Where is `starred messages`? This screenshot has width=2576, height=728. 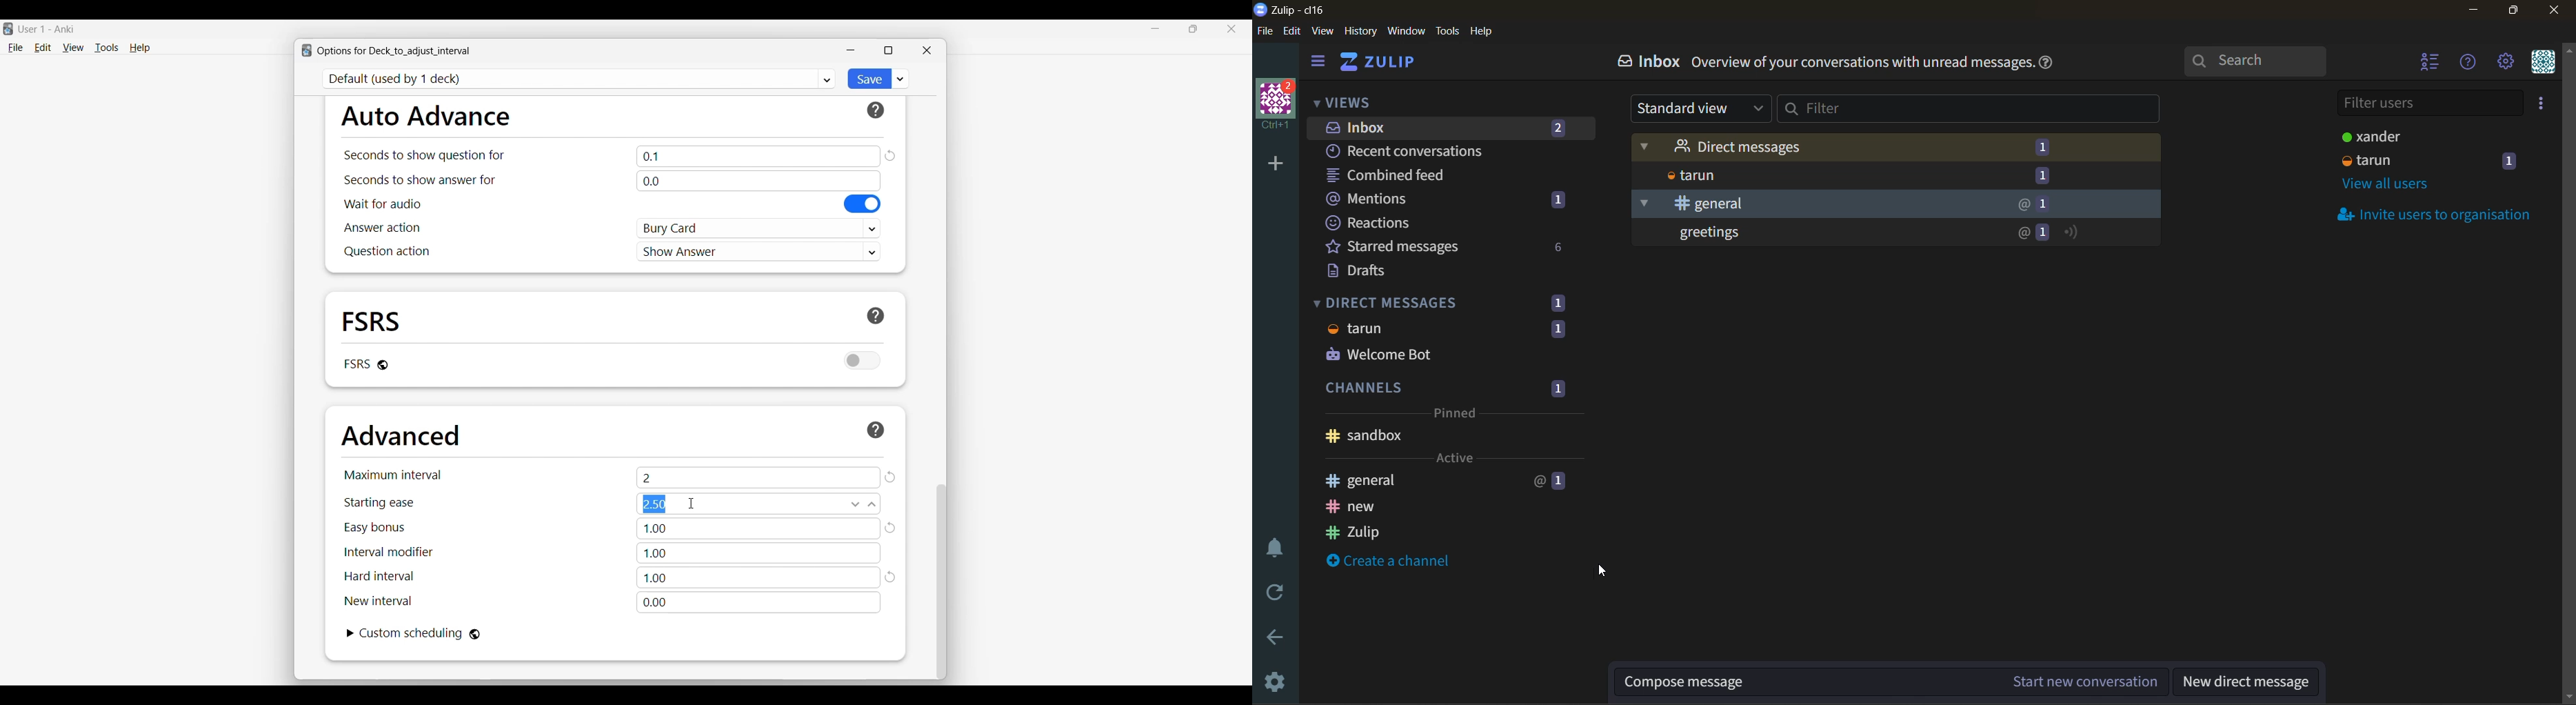 starred messages is located at coordinates (1446, 246).